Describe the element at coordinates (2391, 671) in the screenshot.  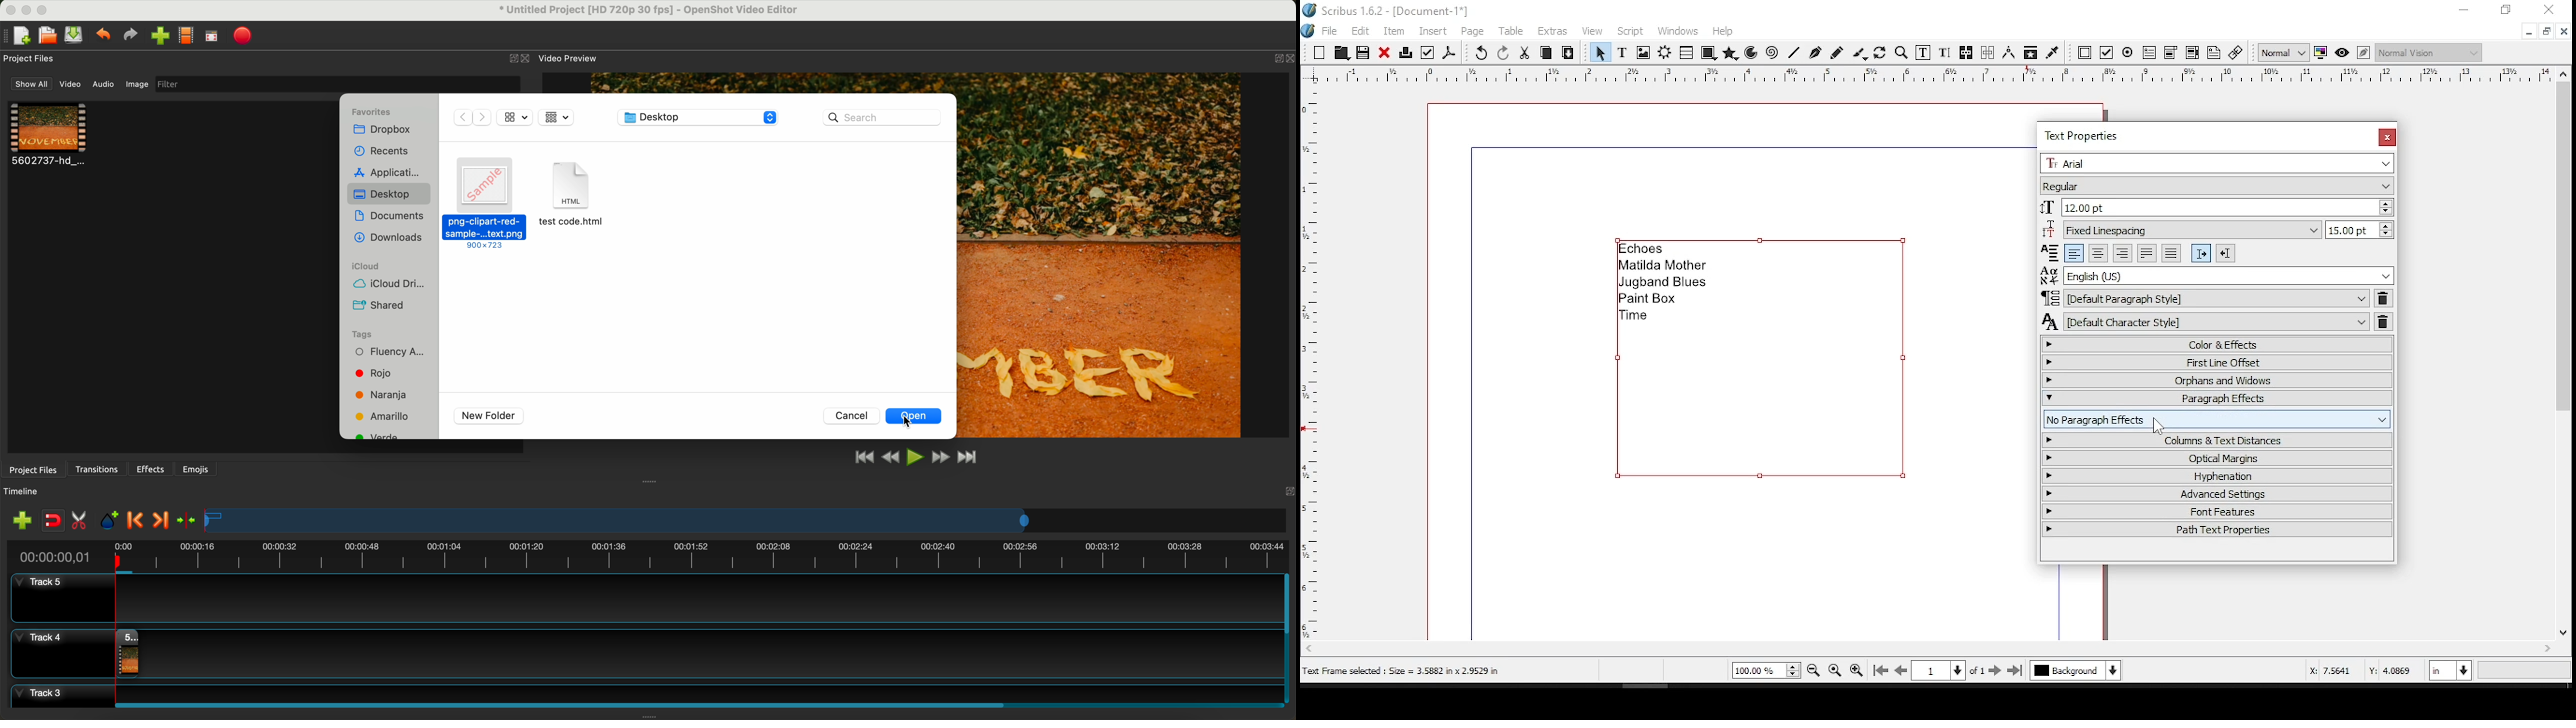
I see `Y: 3.1693` at that location.